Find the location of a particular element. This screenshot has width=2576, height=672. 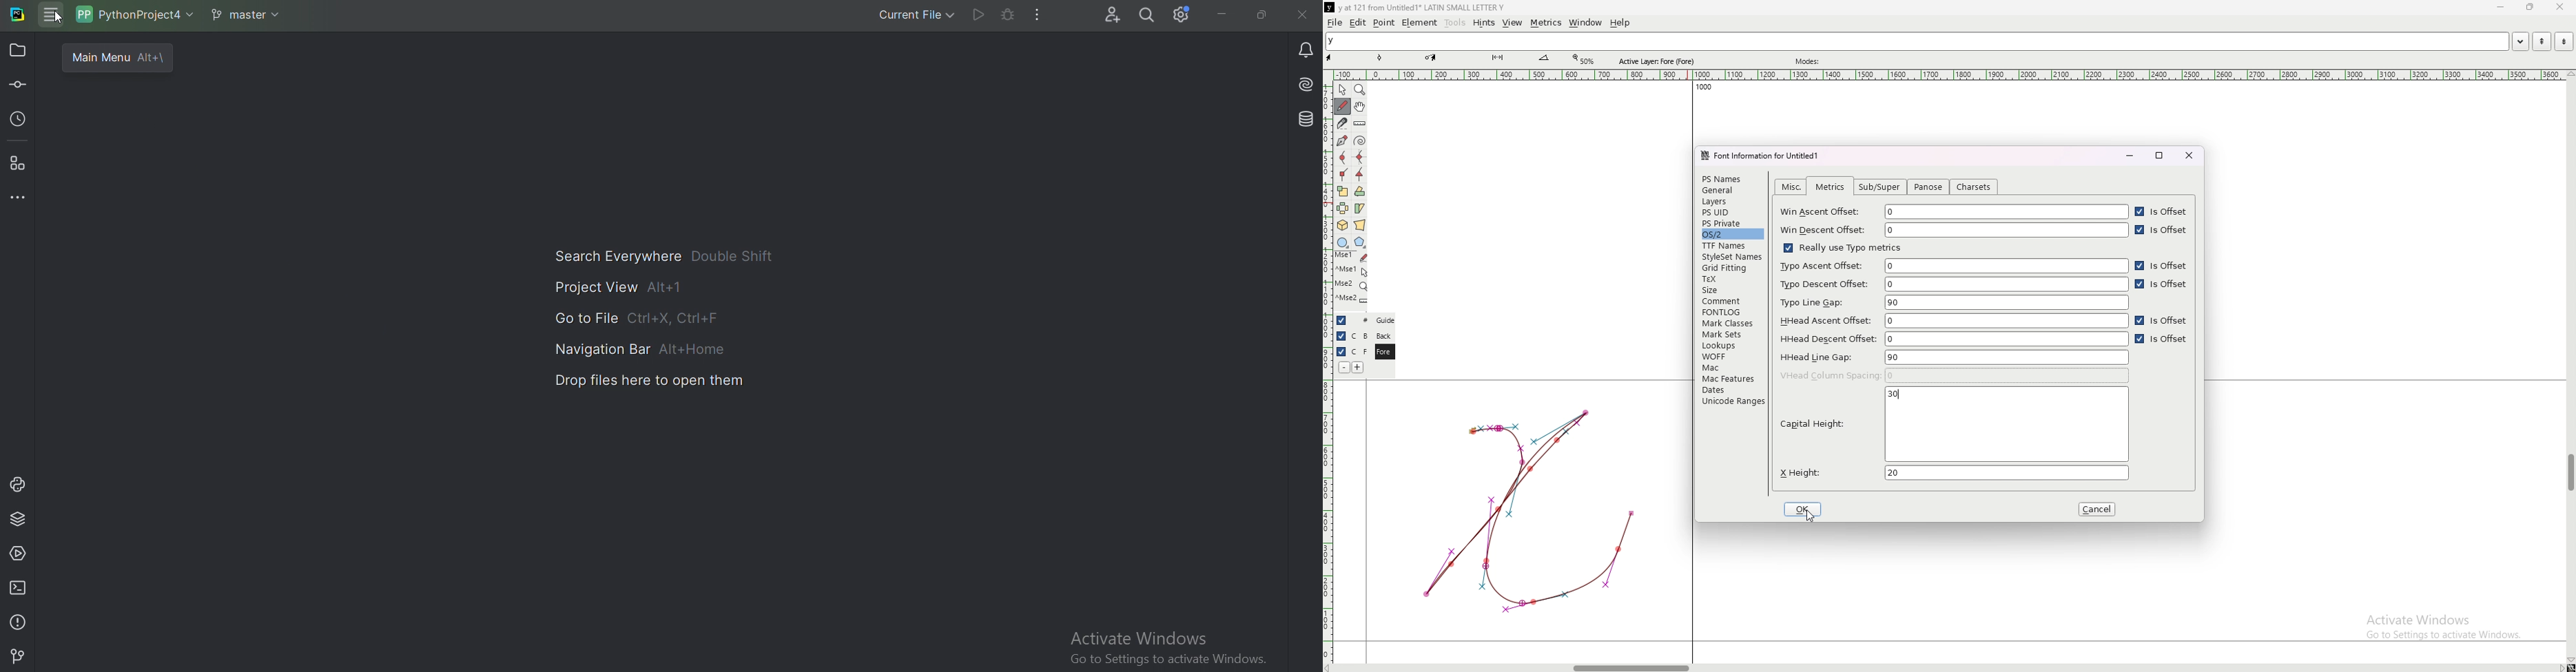

30 is located at coordinates (1894, 394).